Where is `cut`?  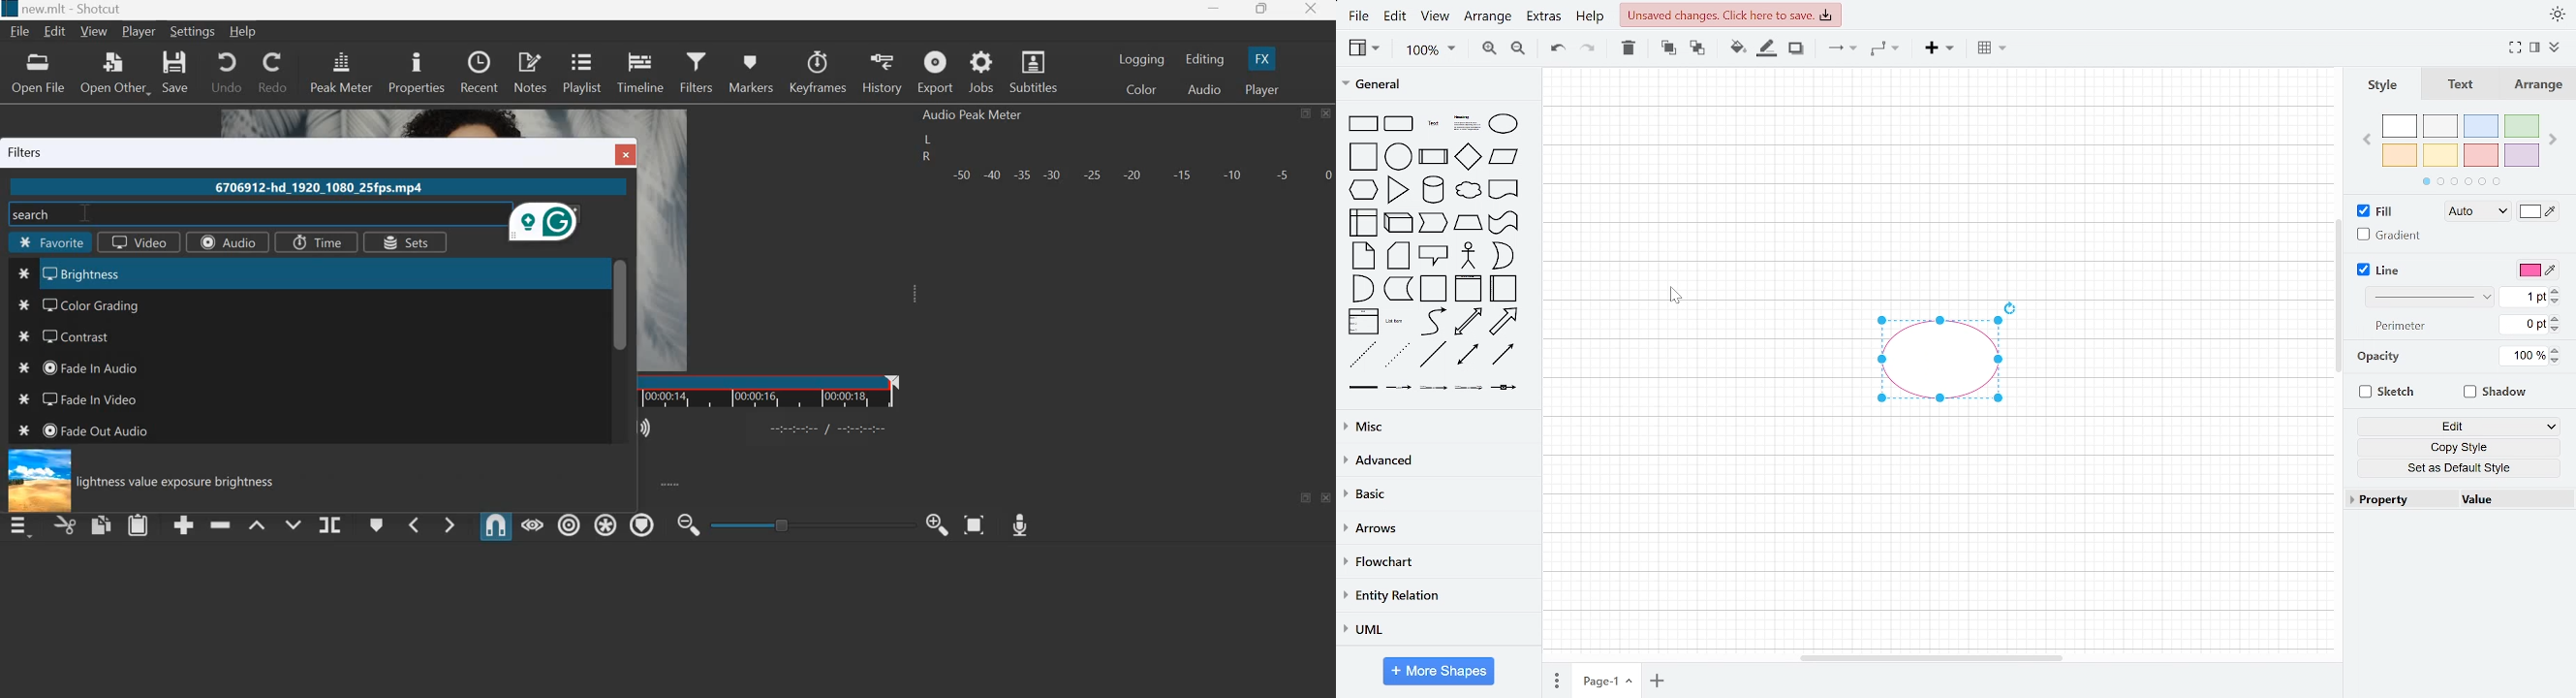 cut is located at coordinates (65, 527).